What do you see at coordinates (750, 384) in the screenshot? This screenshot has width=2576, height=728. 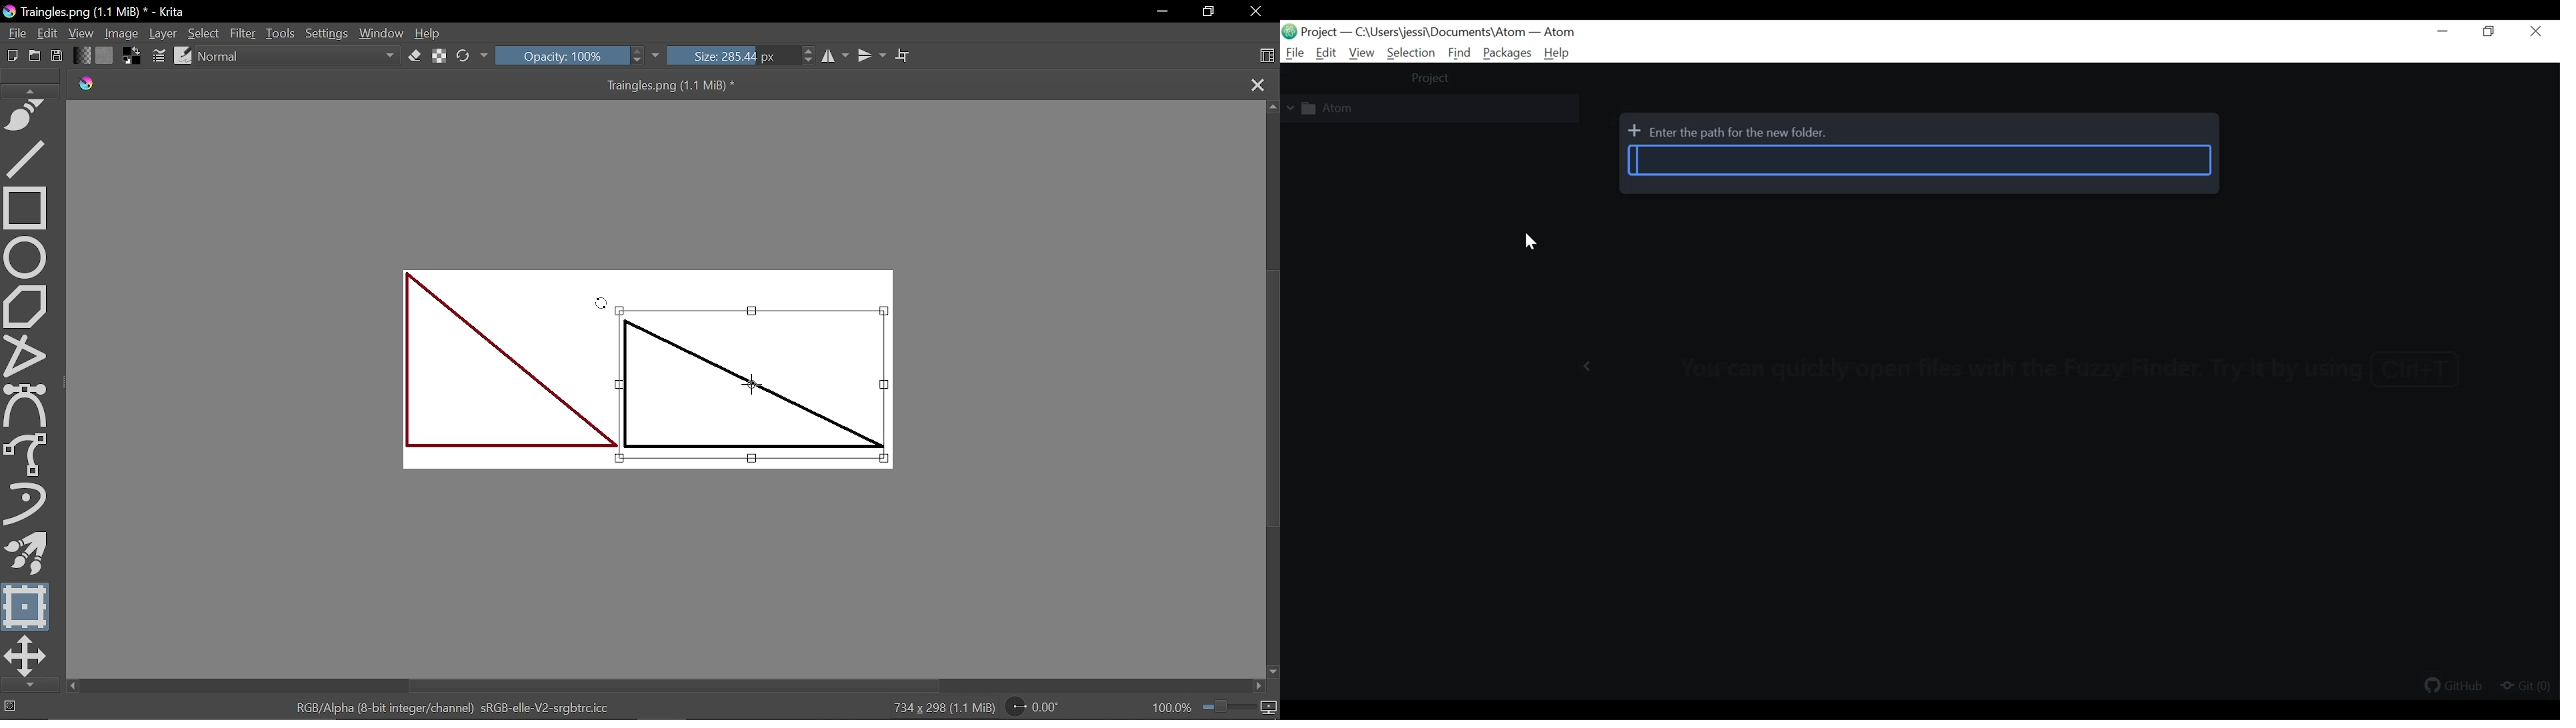 I see `Cursor` at bounding box center [750, 384].